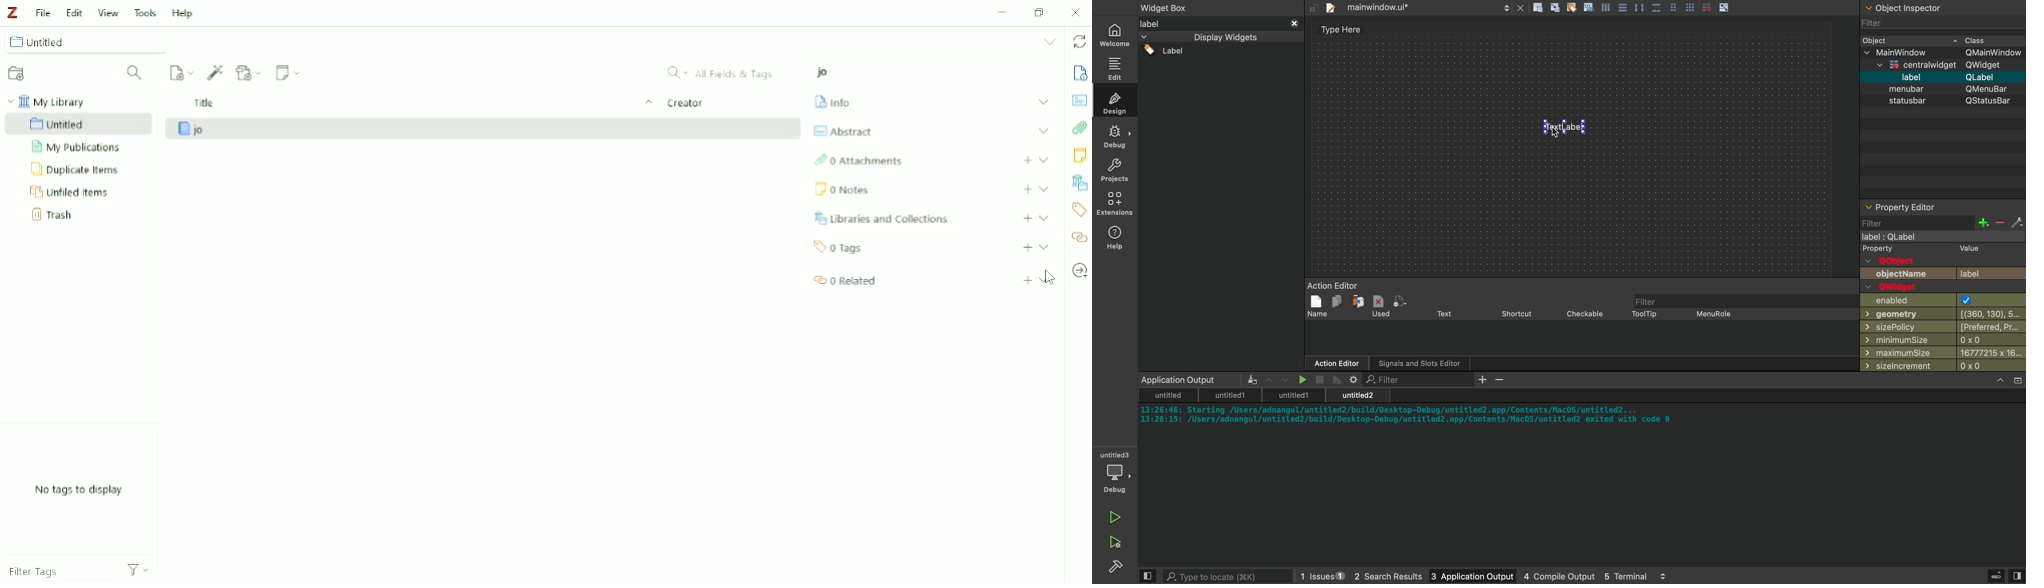 This screenshot has width=2044, height=588. What do you see at coordinates (1579, 327) in the screenshot?
I see `action editor ` at bounding box center [1579, 327].